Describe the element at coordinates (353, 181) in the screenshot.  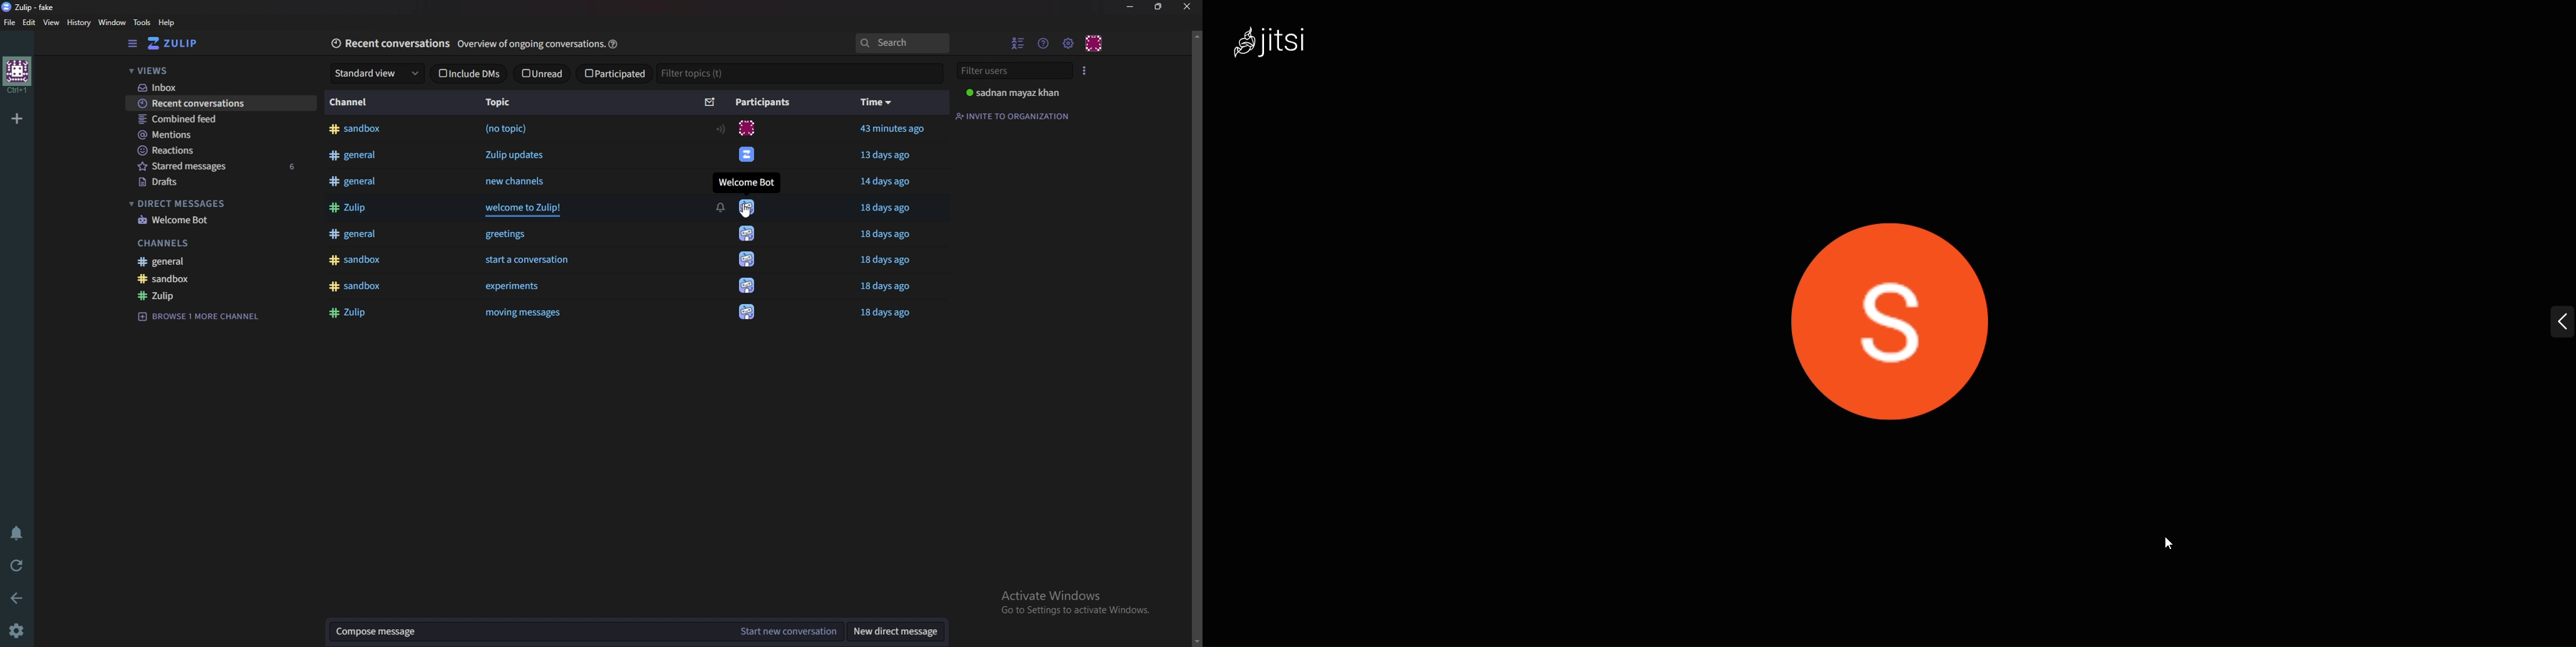
I see `#general` at that location.